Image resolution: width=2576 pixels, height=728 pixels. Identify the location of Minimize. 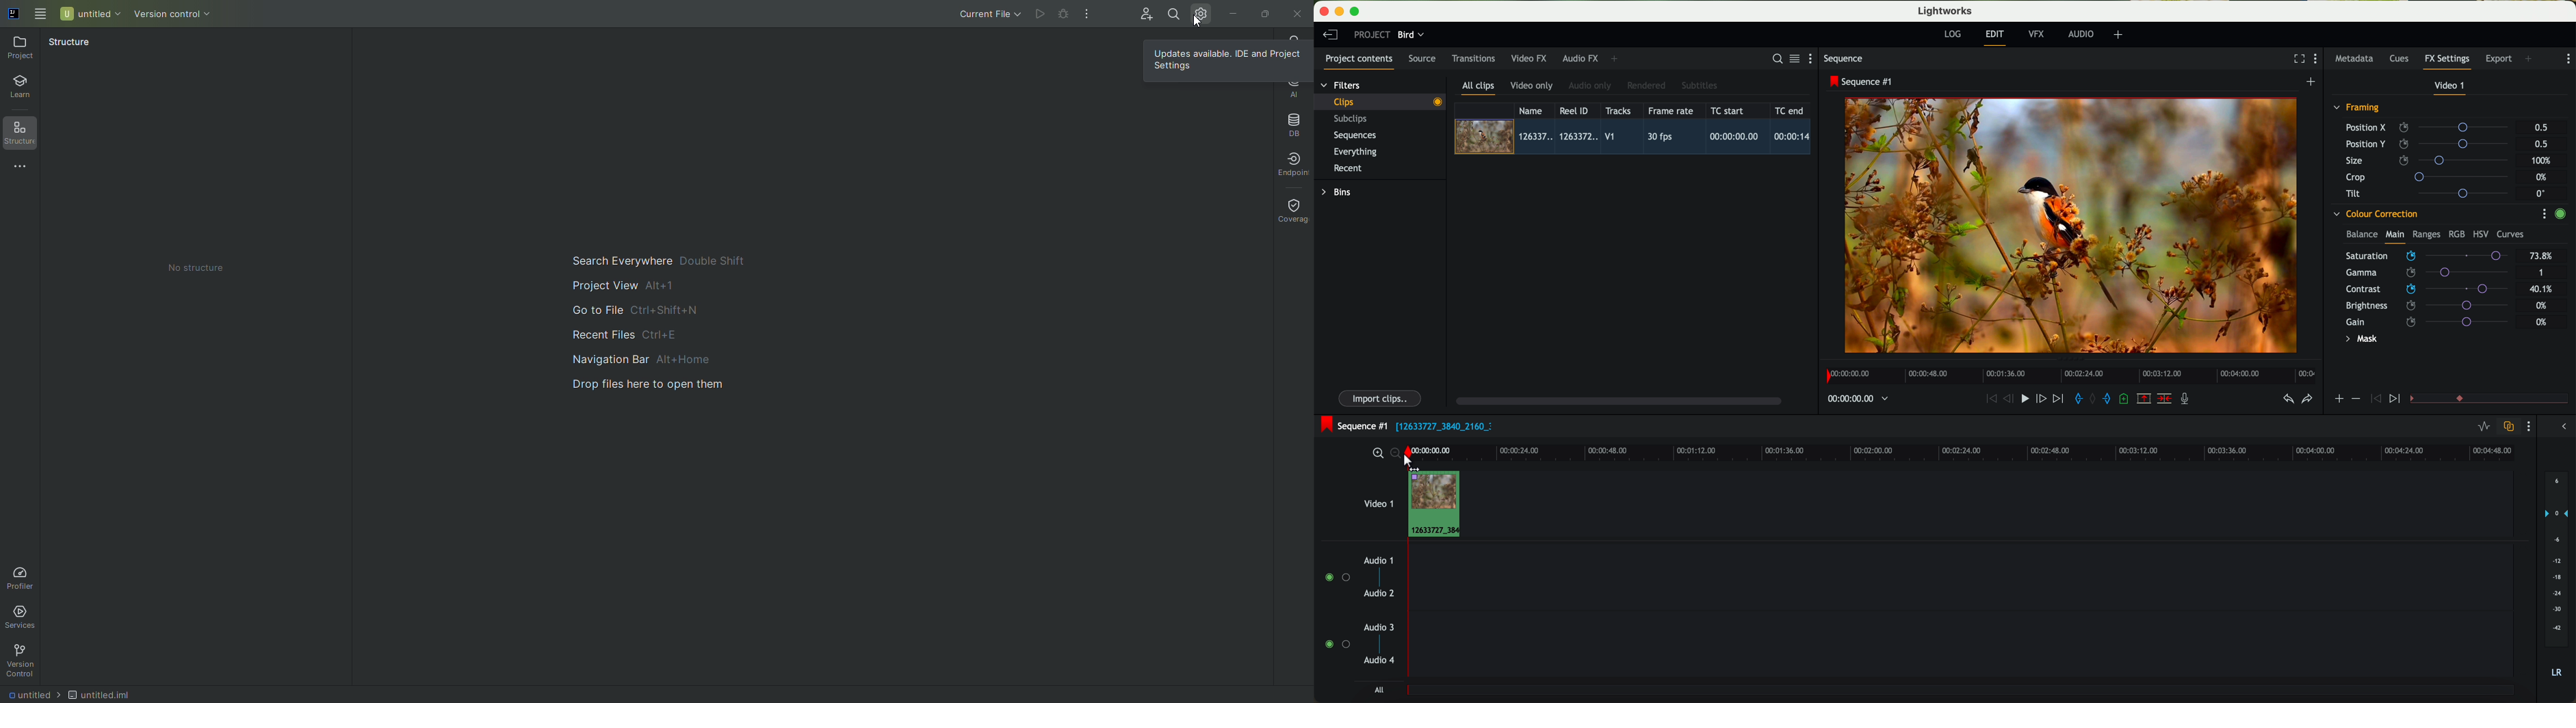
(1232, 12).